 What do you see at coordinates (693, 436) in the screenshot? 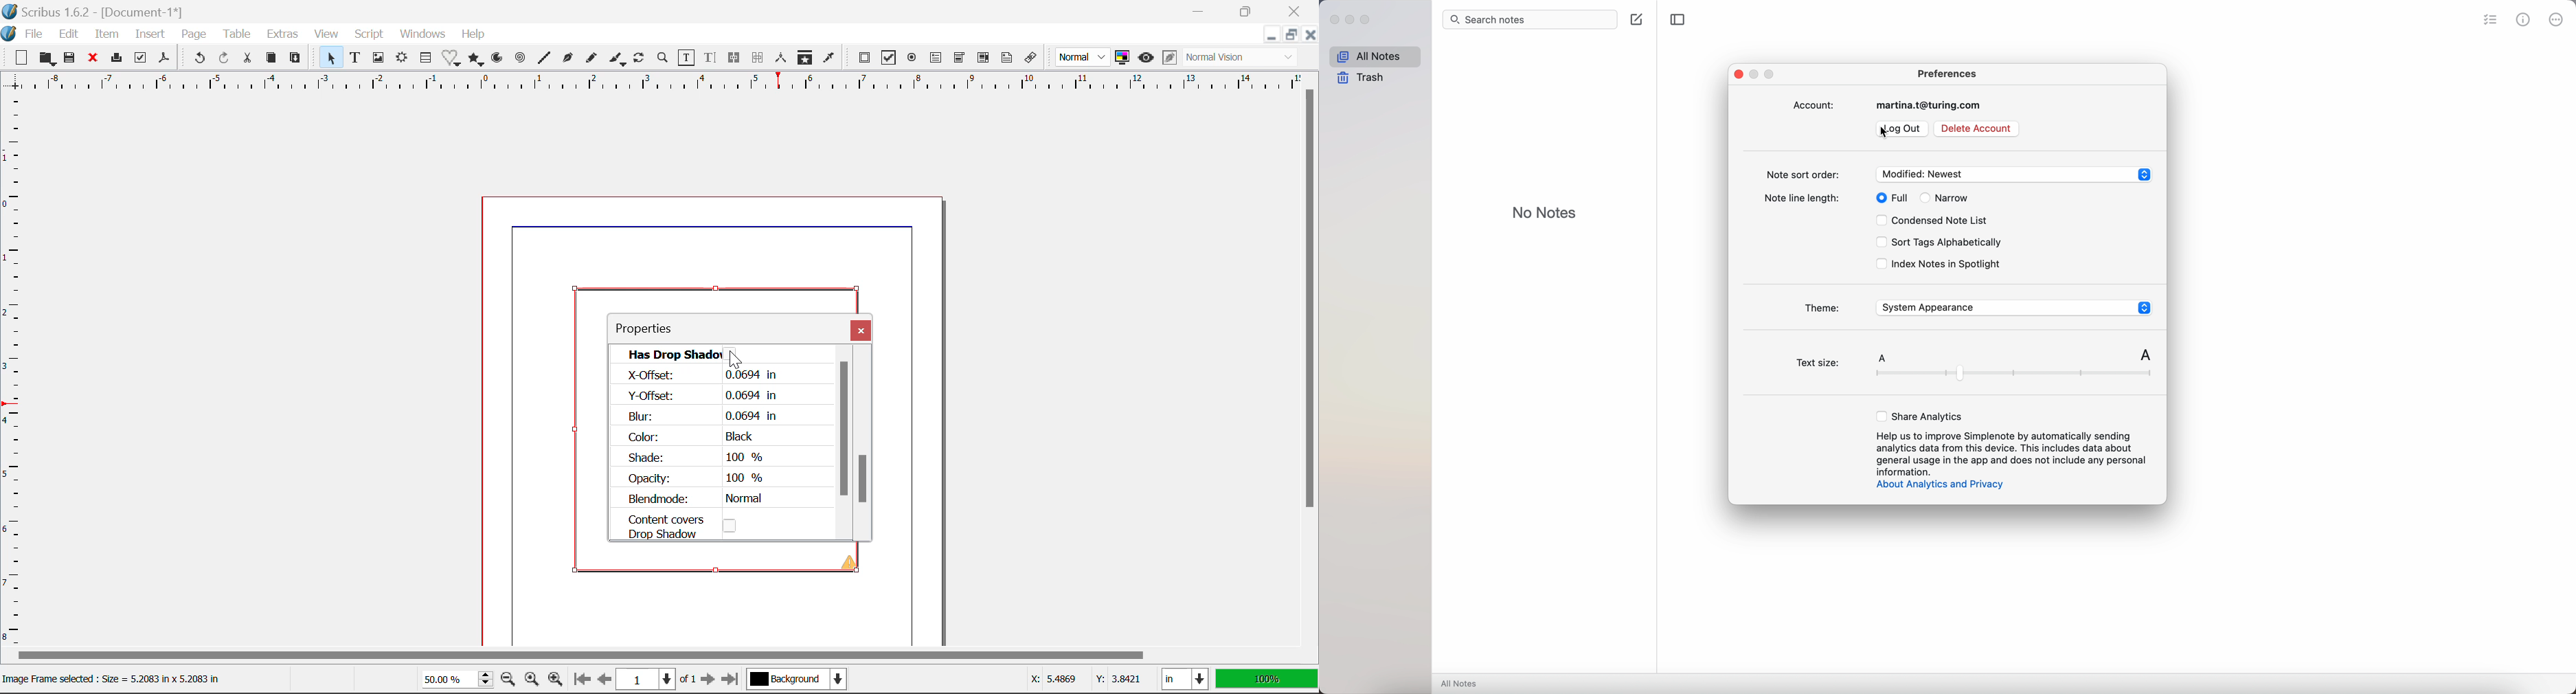
I see `Color: Black` at bounding box center [693, 436].